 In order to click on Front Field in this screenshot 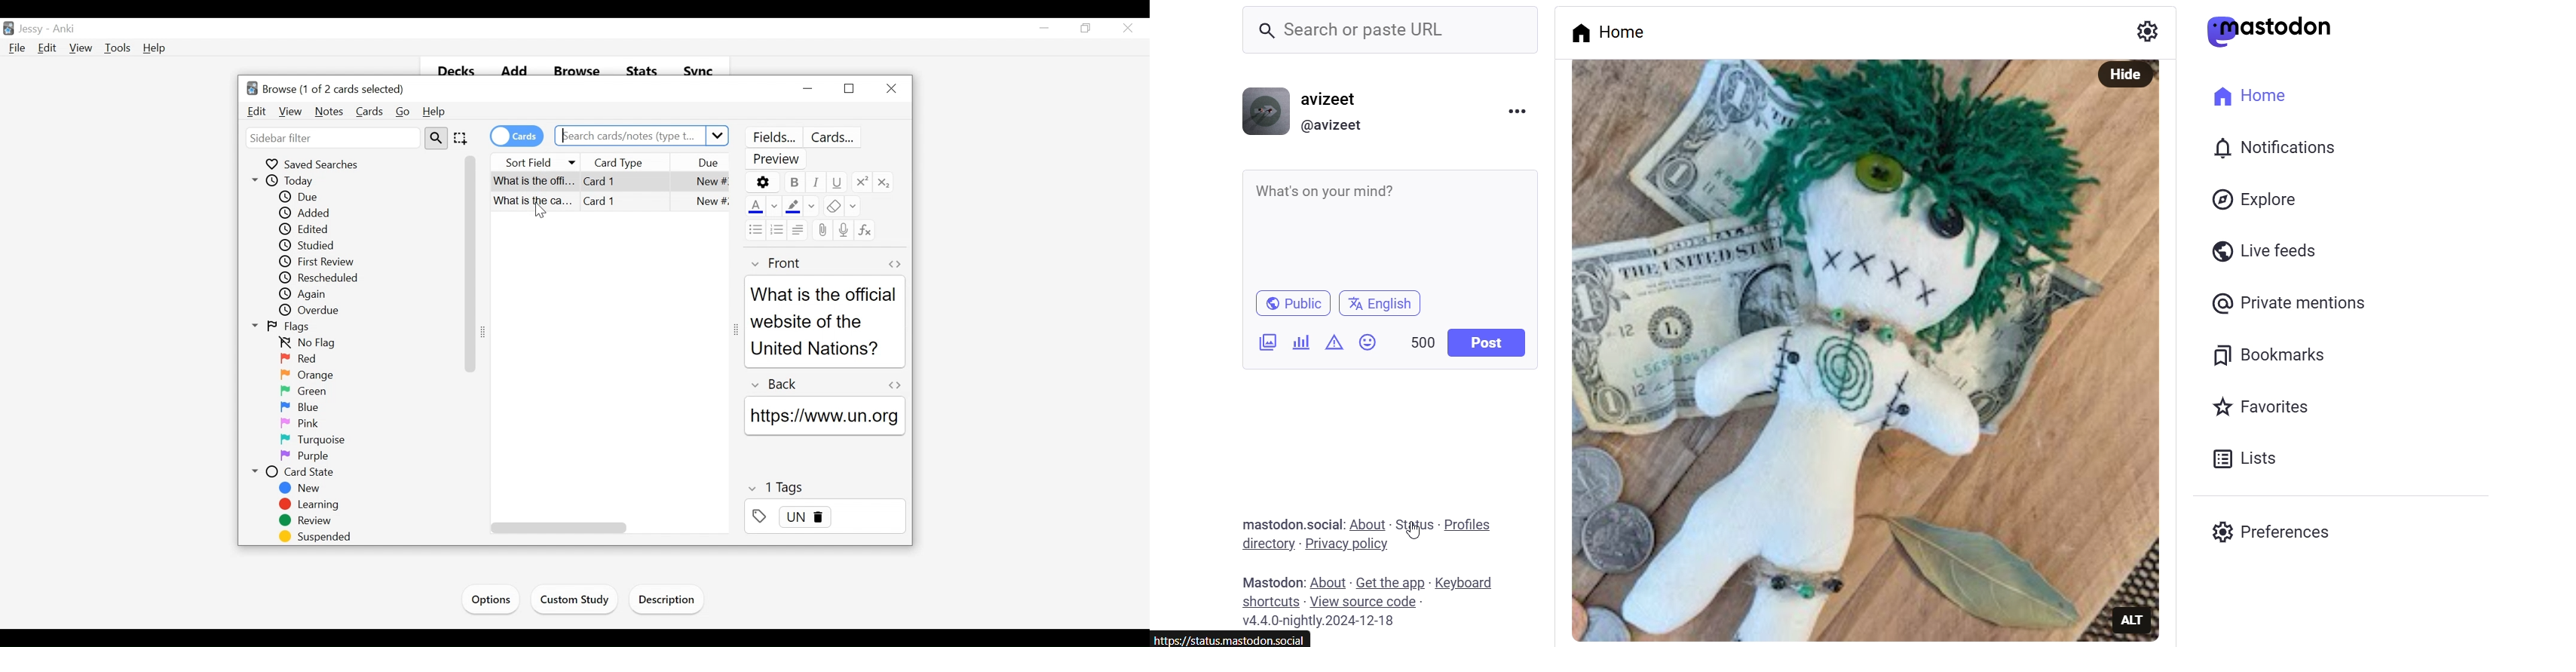, I will do `click(825, 321)`.